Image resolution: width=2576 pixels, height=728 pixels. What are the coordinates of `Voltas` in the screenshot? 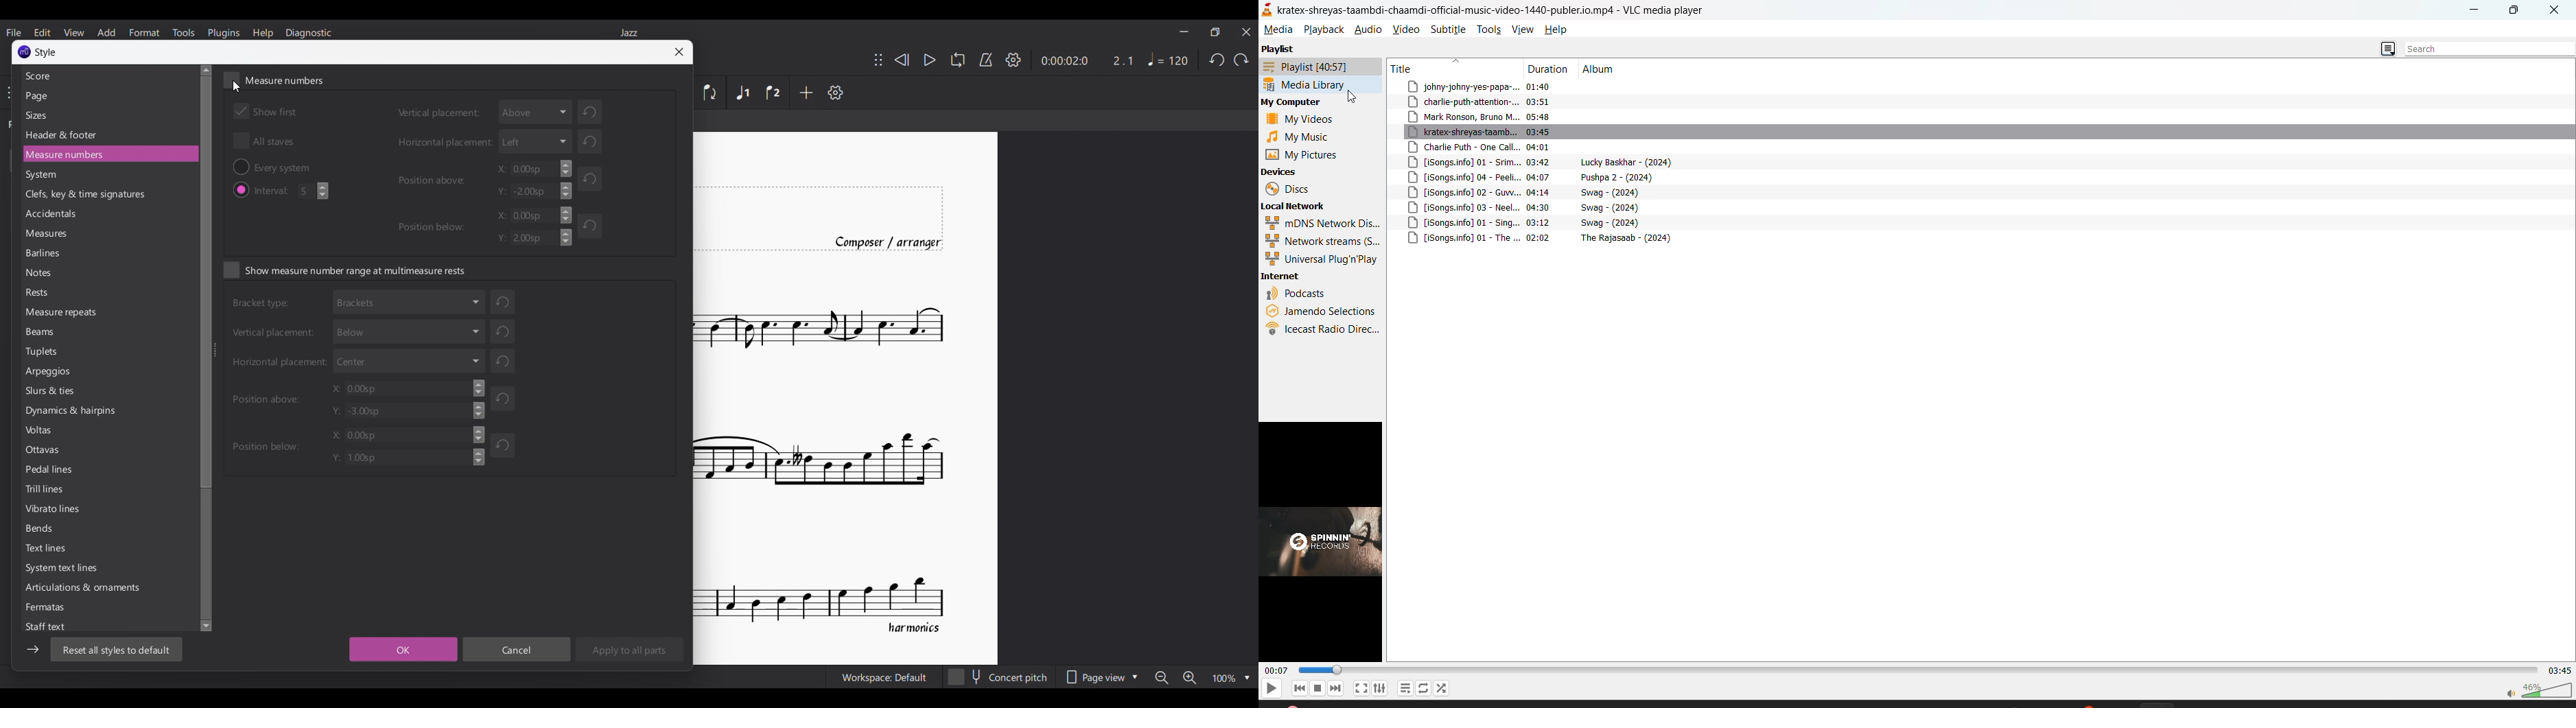 It's located at (40, 432).